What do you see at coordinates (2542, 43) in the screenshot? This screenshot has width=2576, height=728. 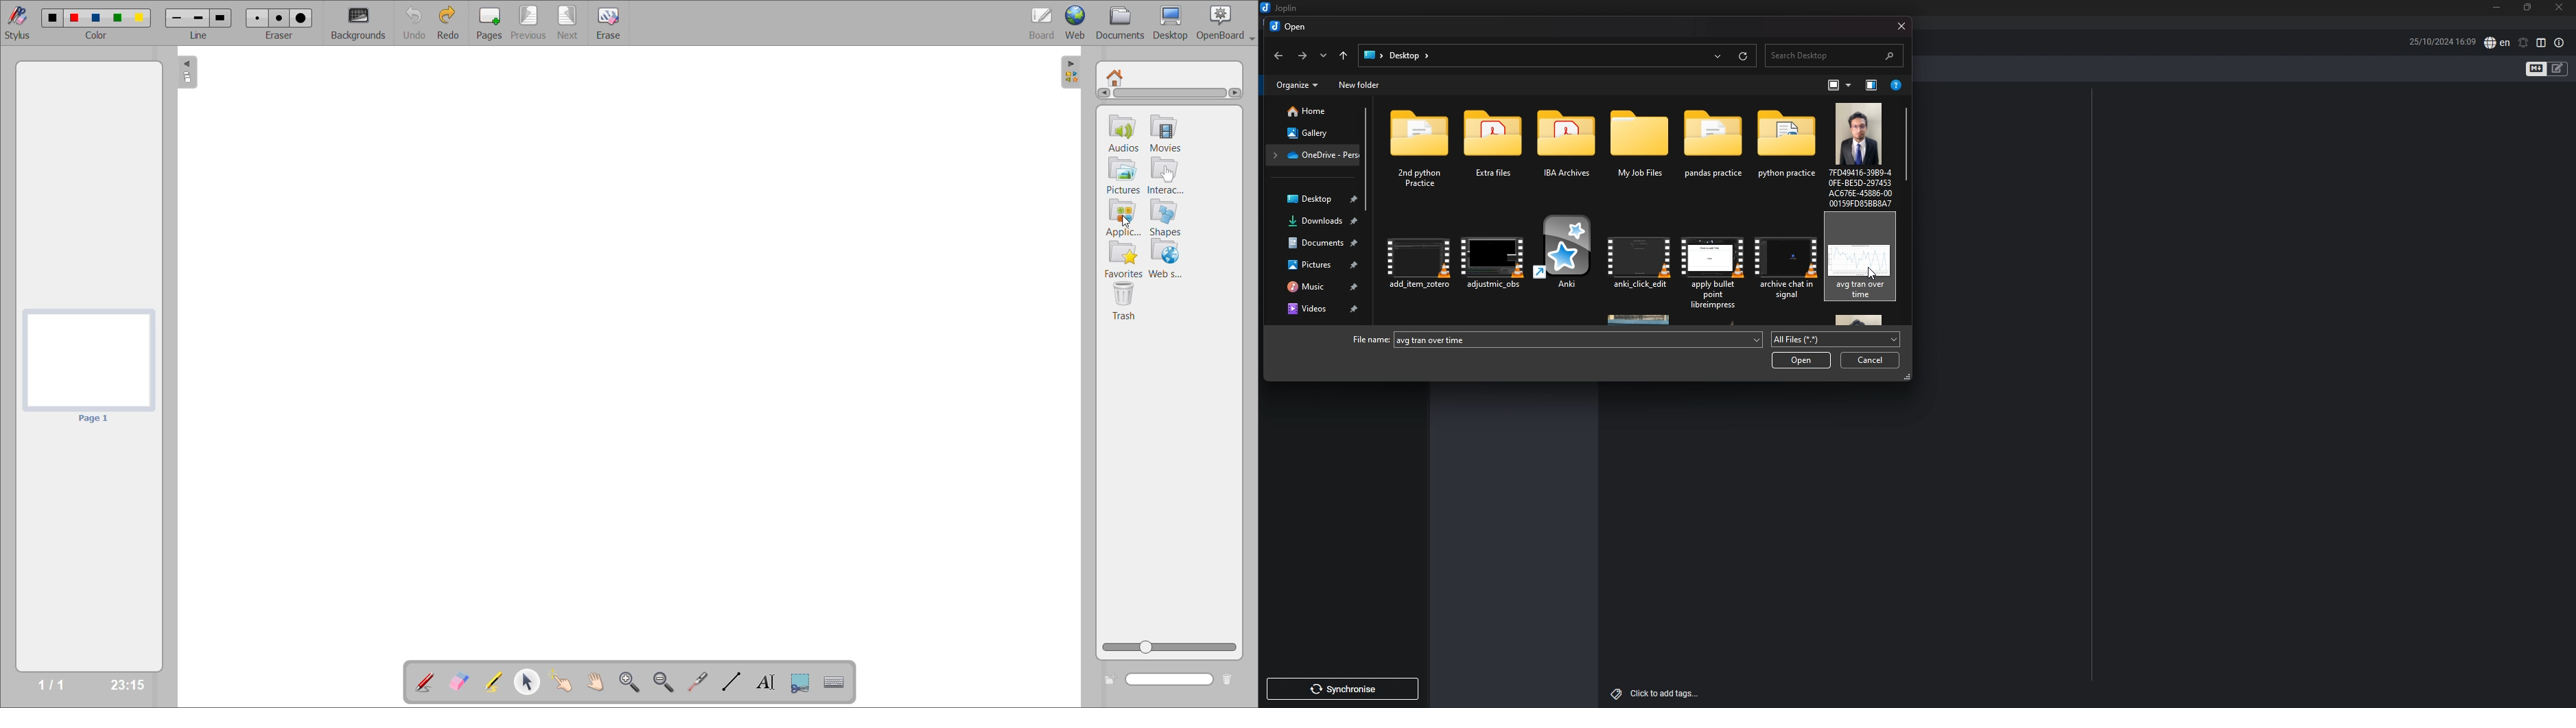 I see `toggle editor layout` at bounding box center [2542, 43].